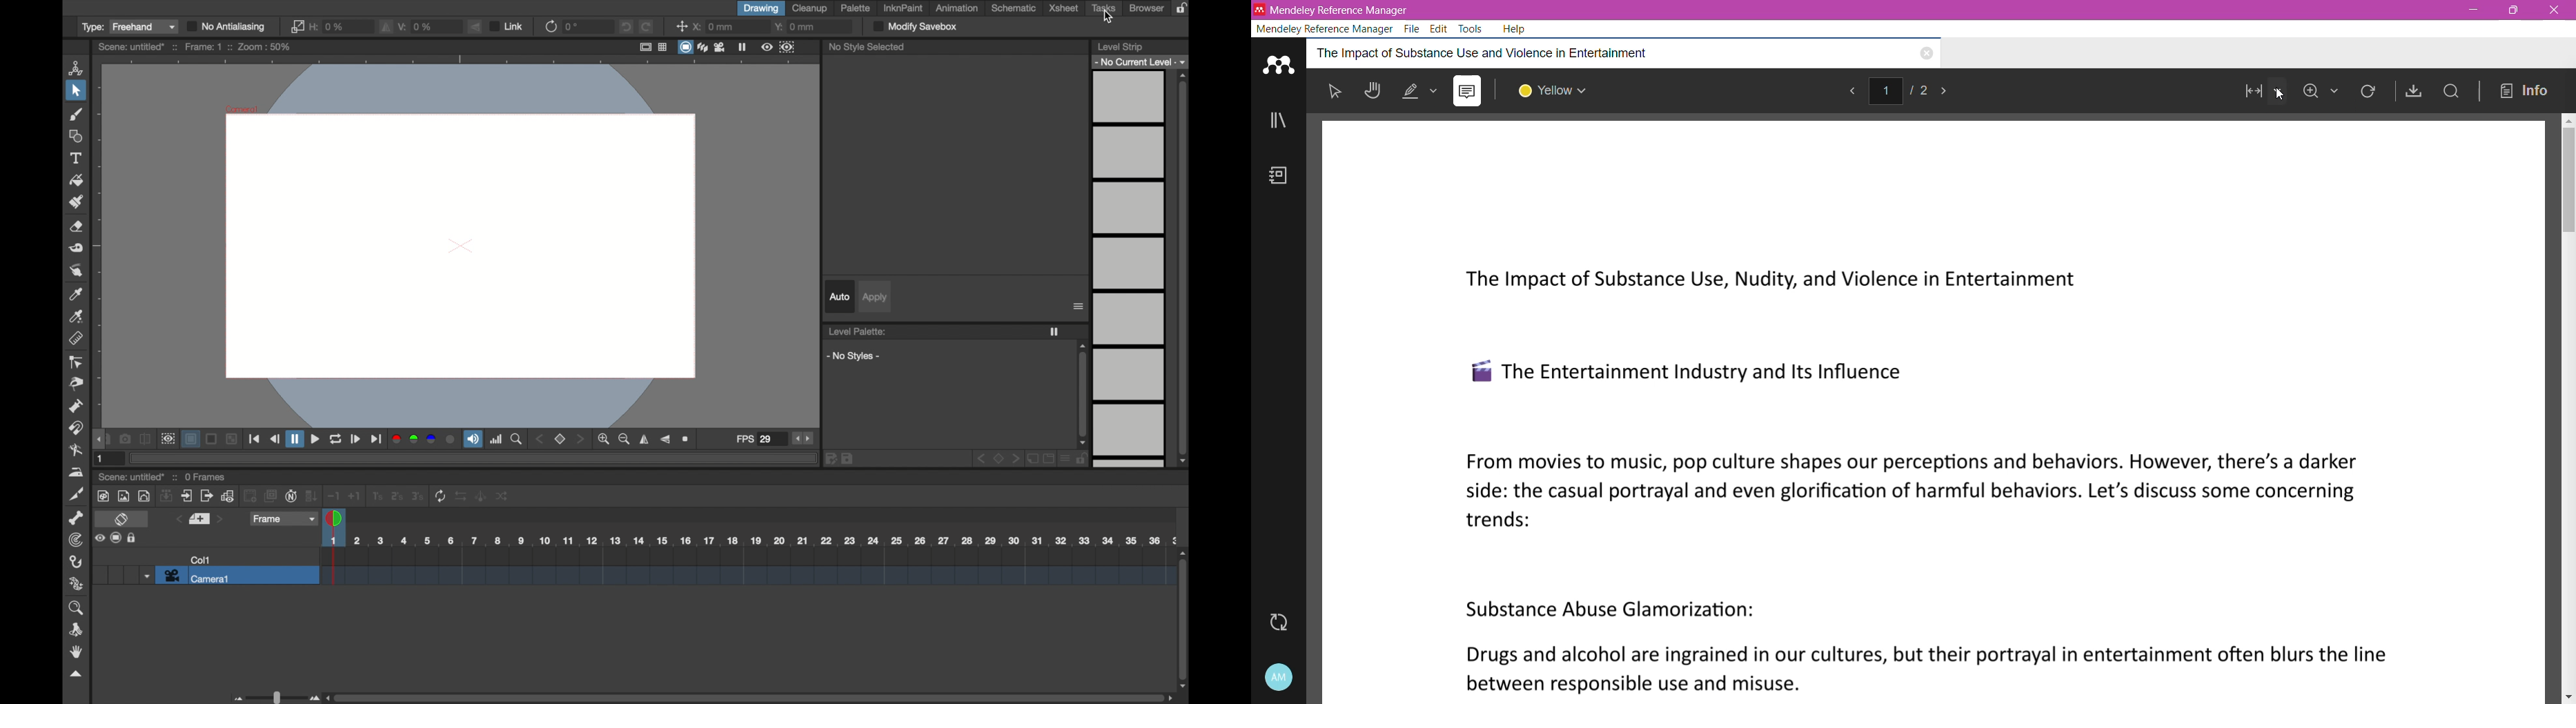 This screenshot has height=728, width=2576. What do you see at coordinates (742, 46) in the screenshot?
I see `freeze` at bounding box center [742, 46].